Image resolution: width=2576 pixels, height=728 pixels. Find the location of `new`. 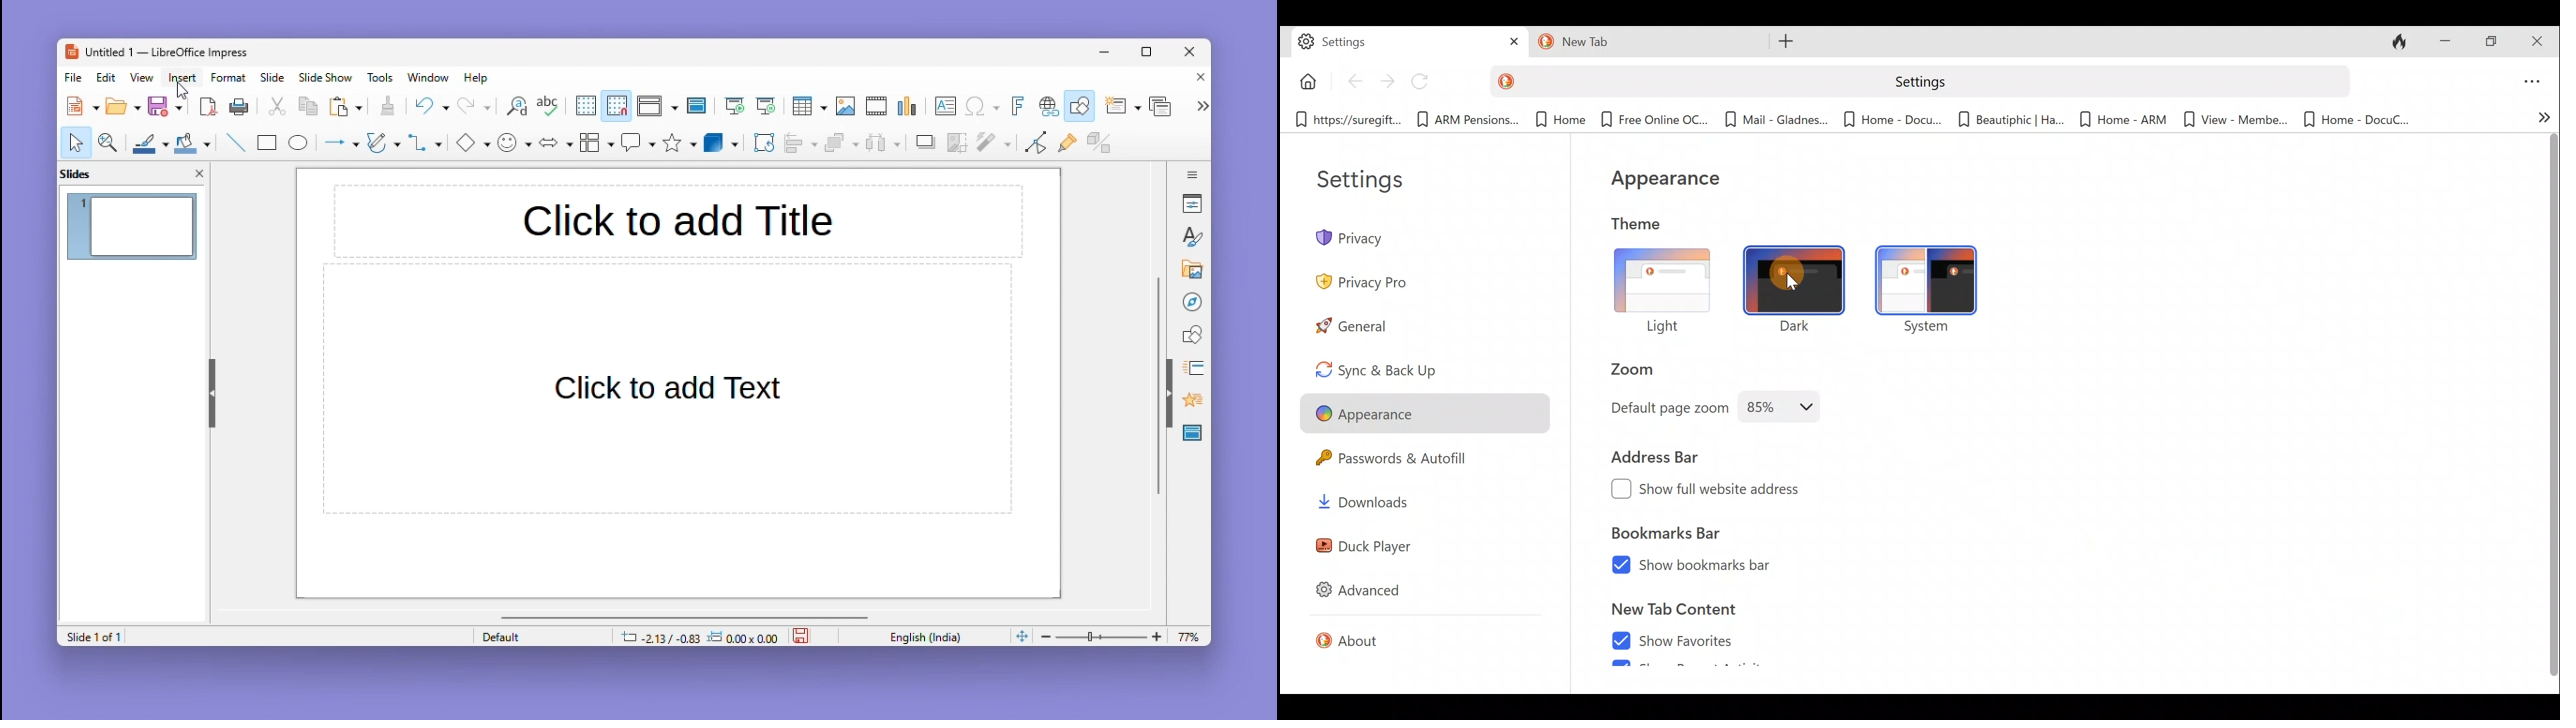

new is located at coordinates (84, 106).